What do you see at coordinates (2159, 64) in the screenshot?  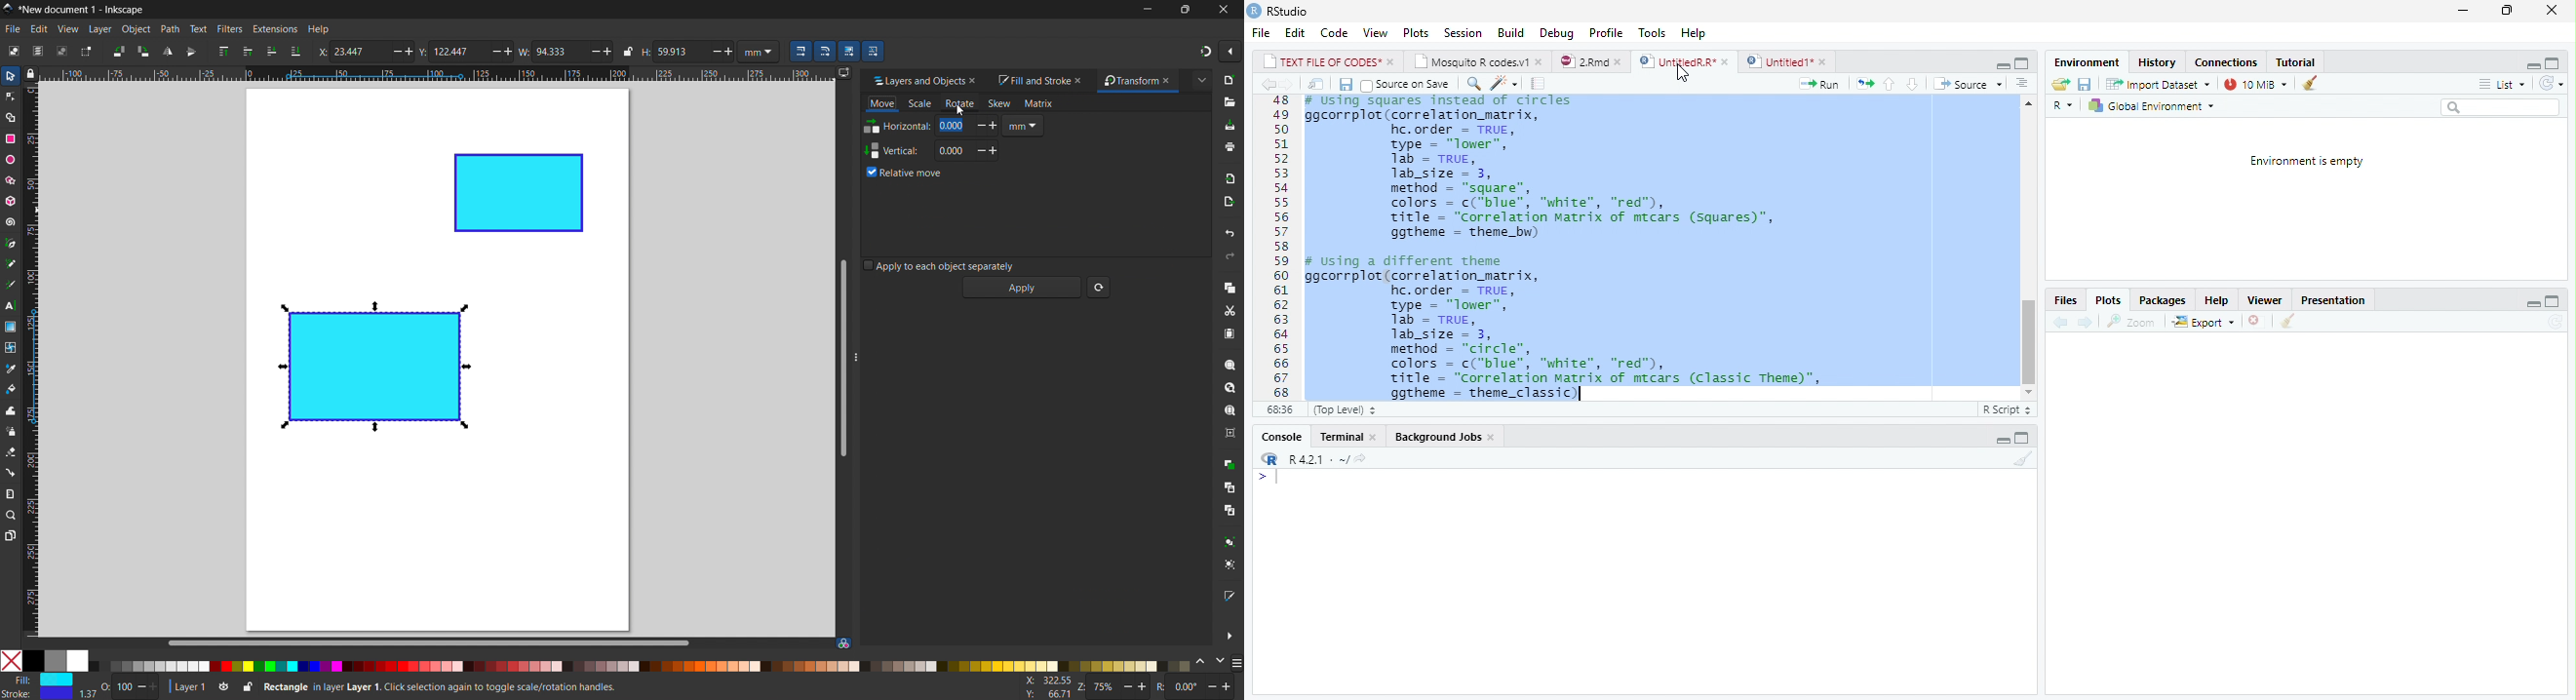 I see ` History` at bounding box center [2159, 64].